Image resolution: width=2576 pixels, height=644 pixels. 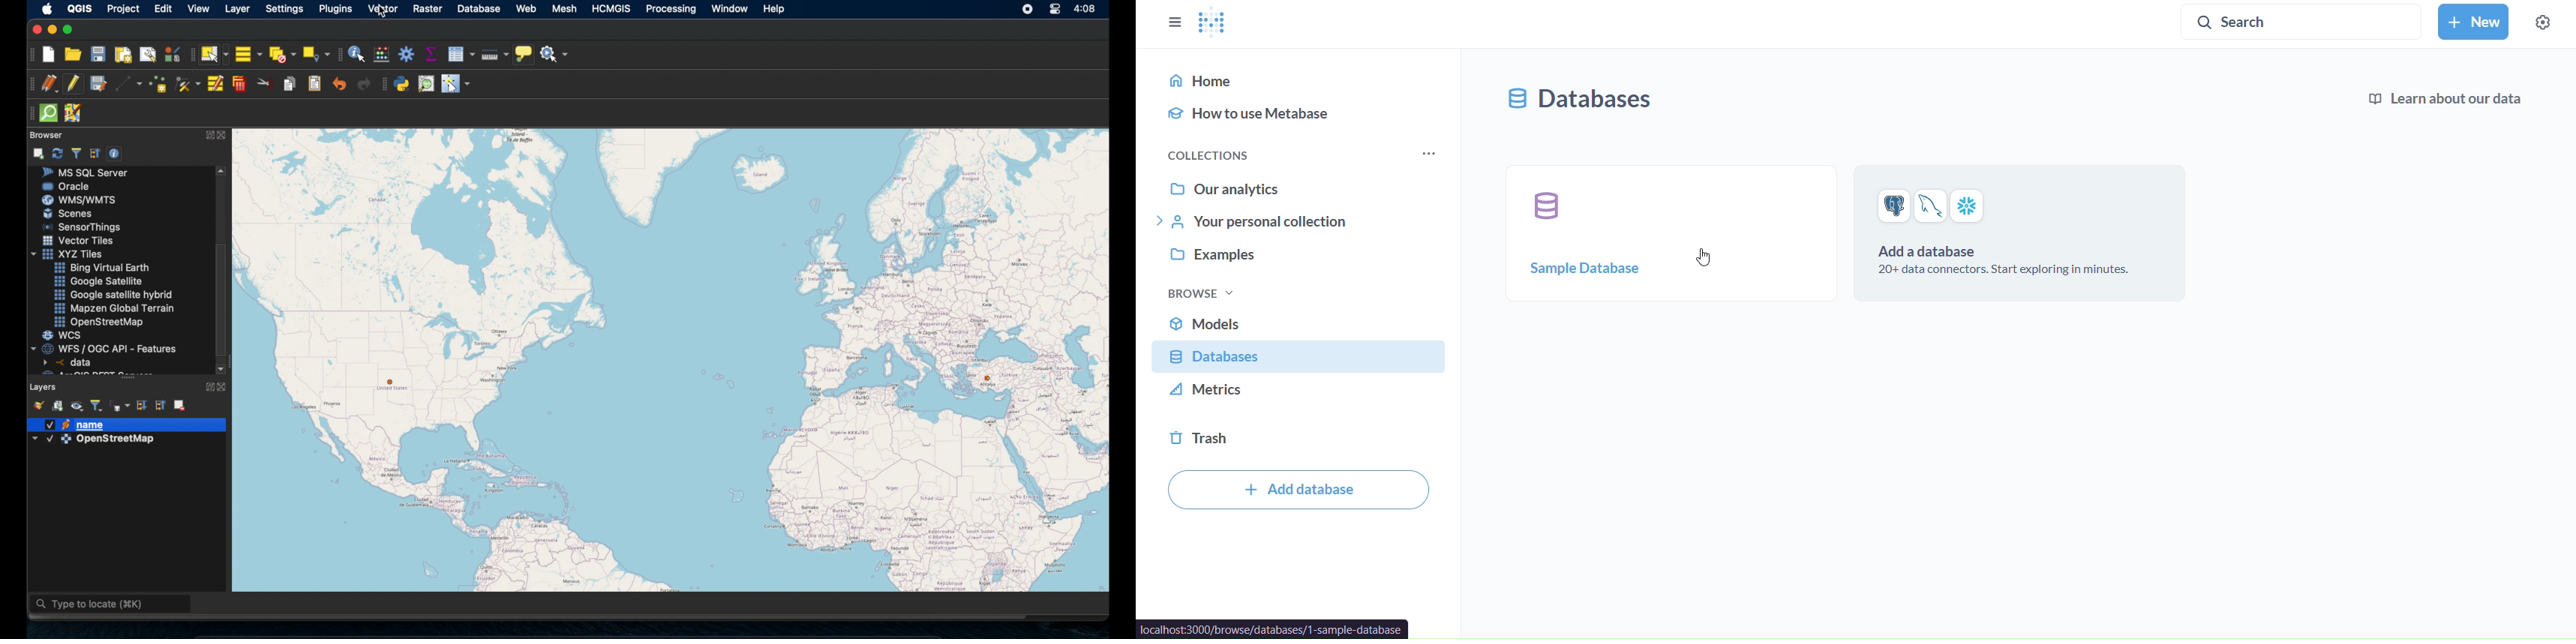 What do you see at coordinates (180, 405) in the screenshot?
I see `remove layer/group` at bounding box center [180, 405].